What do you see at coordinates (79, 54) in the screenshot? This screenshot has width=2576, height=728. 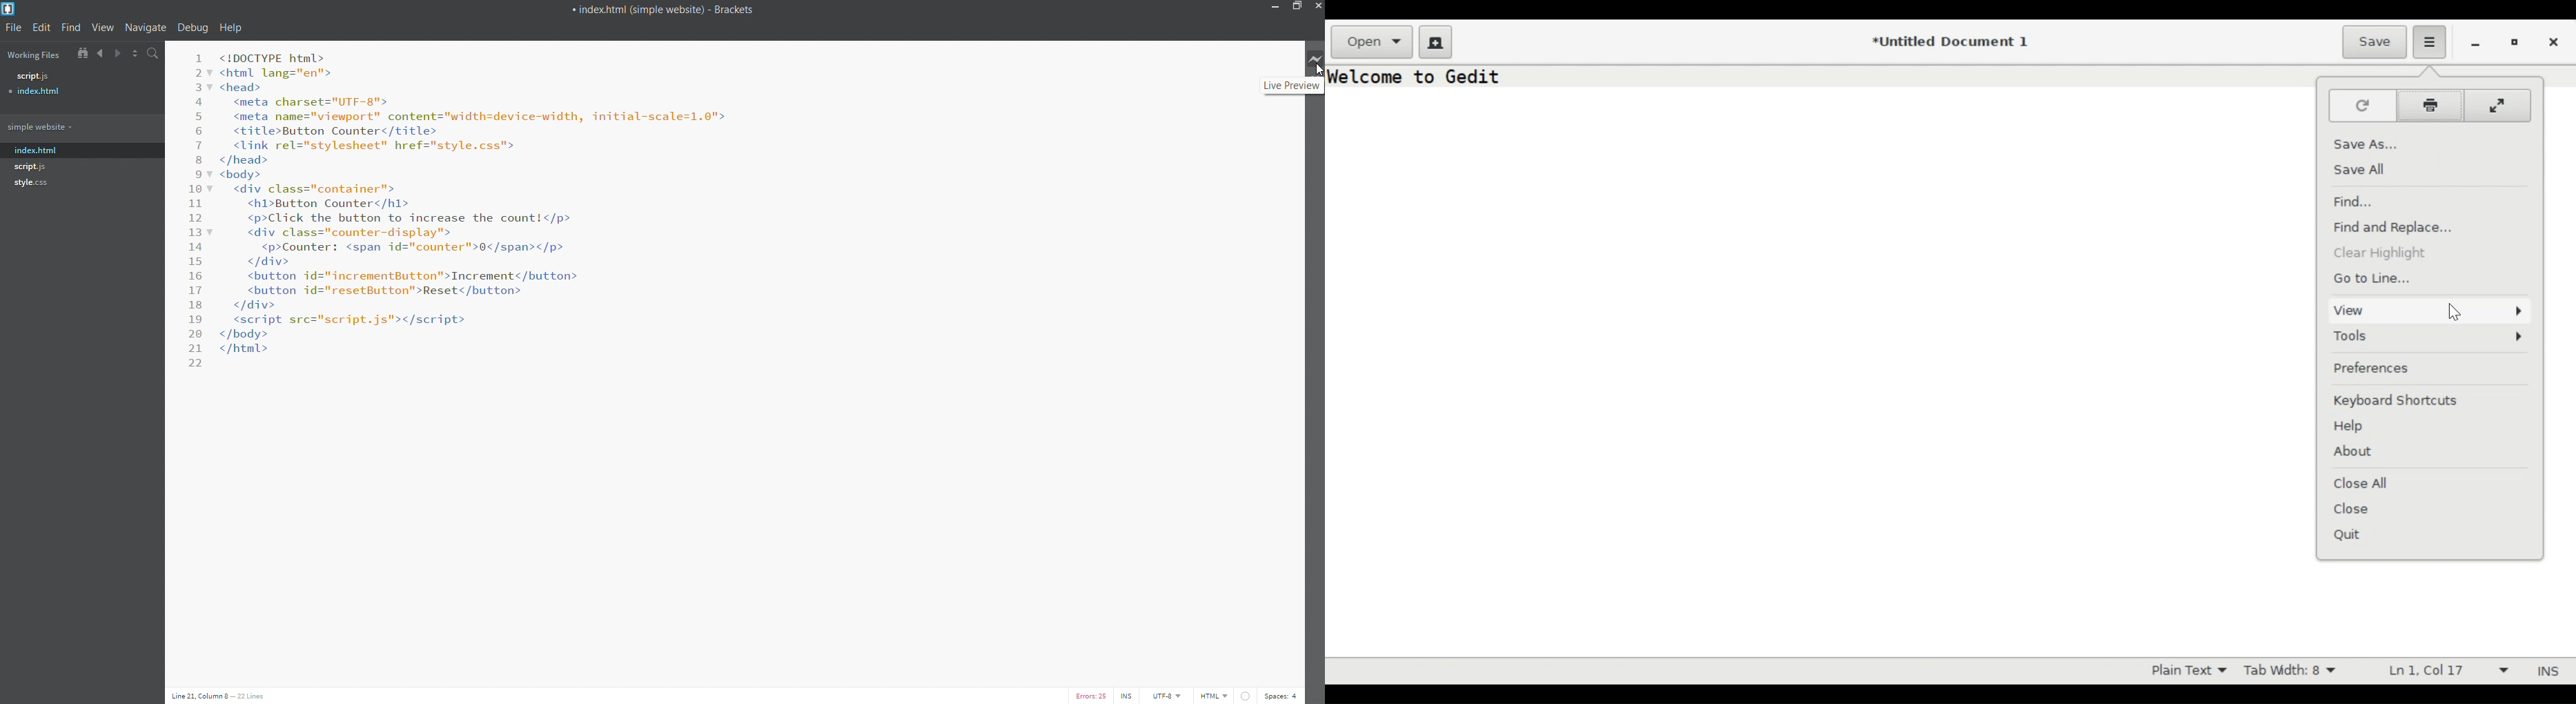 I see `create file tree` at bounding box center [79, 54].